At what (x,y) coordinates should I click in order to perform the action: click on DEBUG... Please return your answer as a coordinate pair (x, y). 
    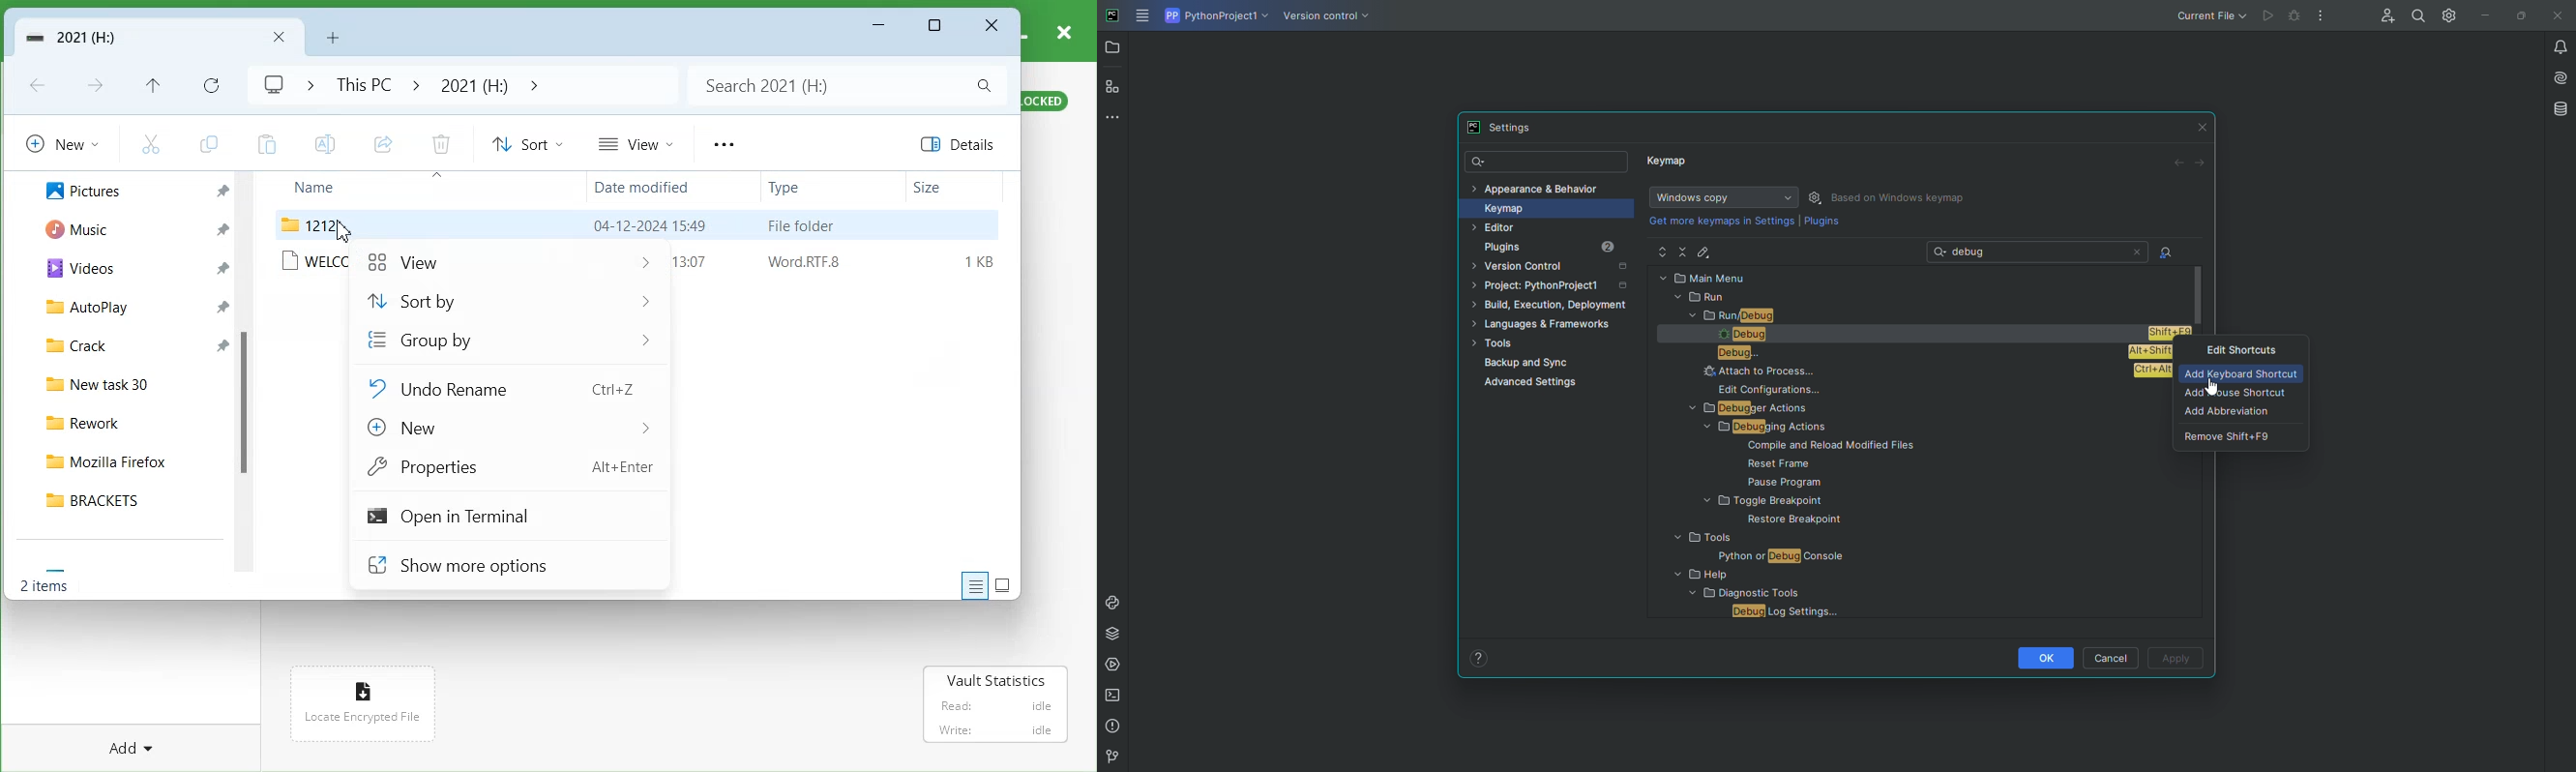
    Looking at the image, I should click on (1906, 354).